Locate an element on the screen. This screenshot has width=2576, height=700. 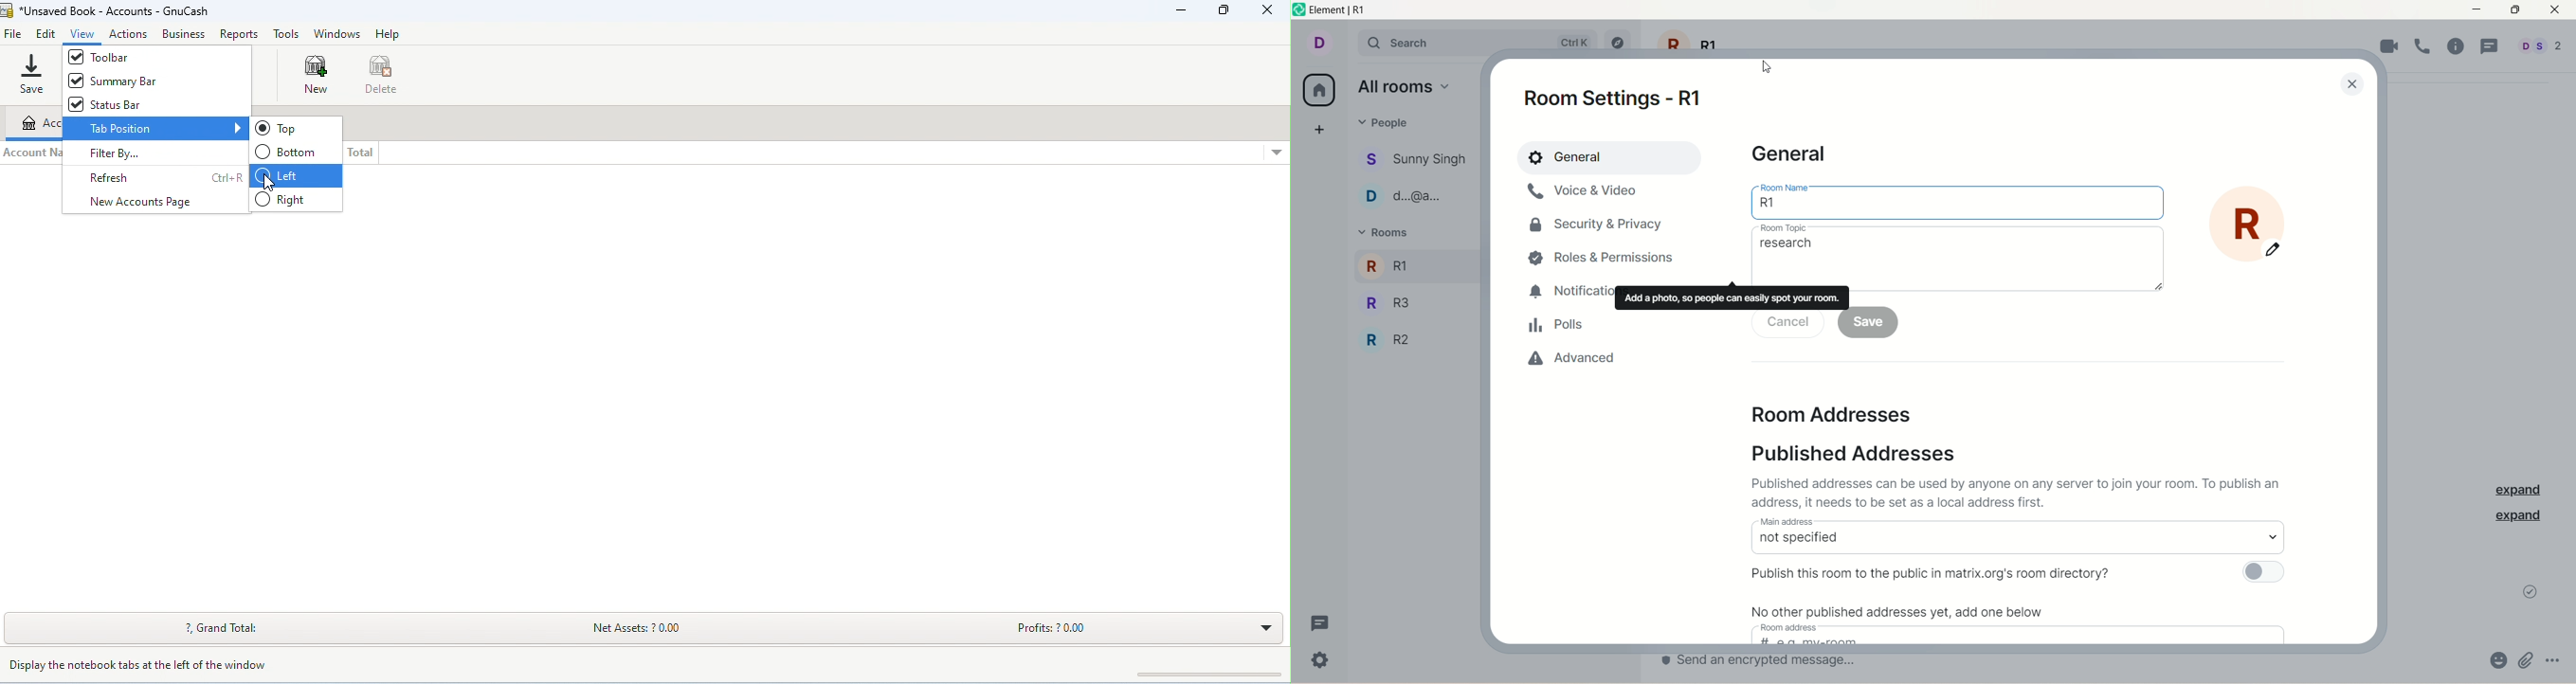
edit is located at coordinates (46, 35).